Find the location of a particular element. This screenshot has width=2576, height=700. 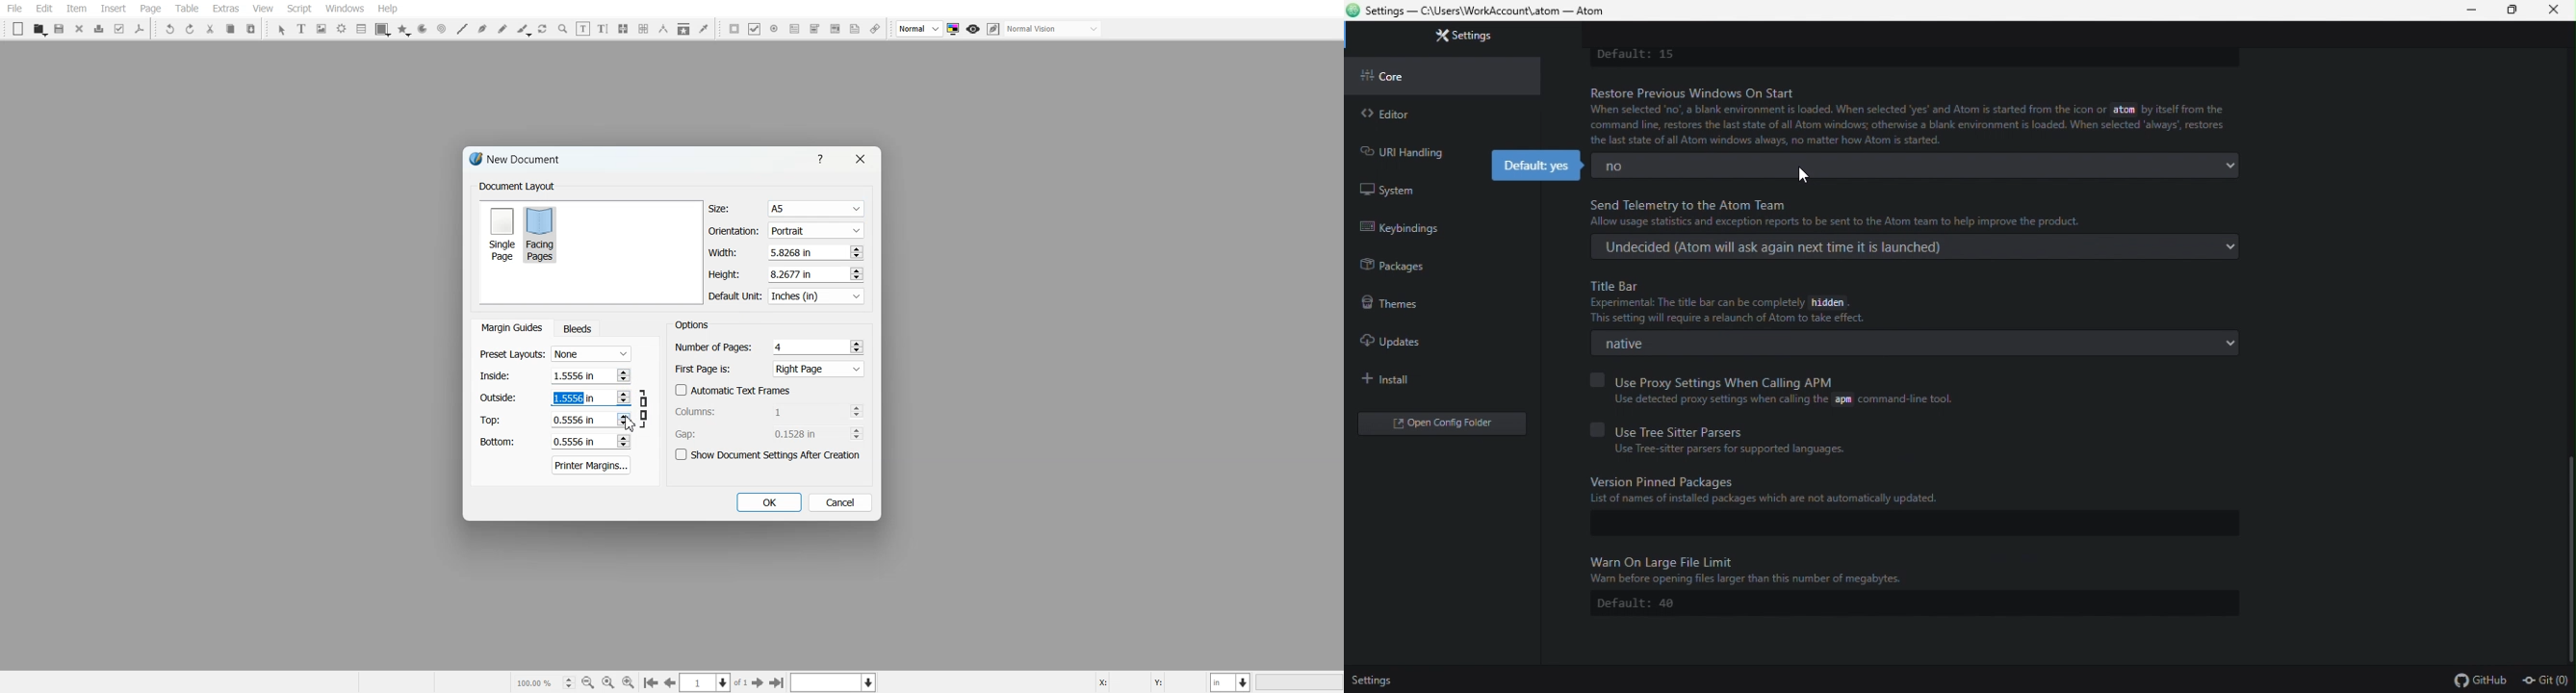

Help is located at coordinates (387, 8).